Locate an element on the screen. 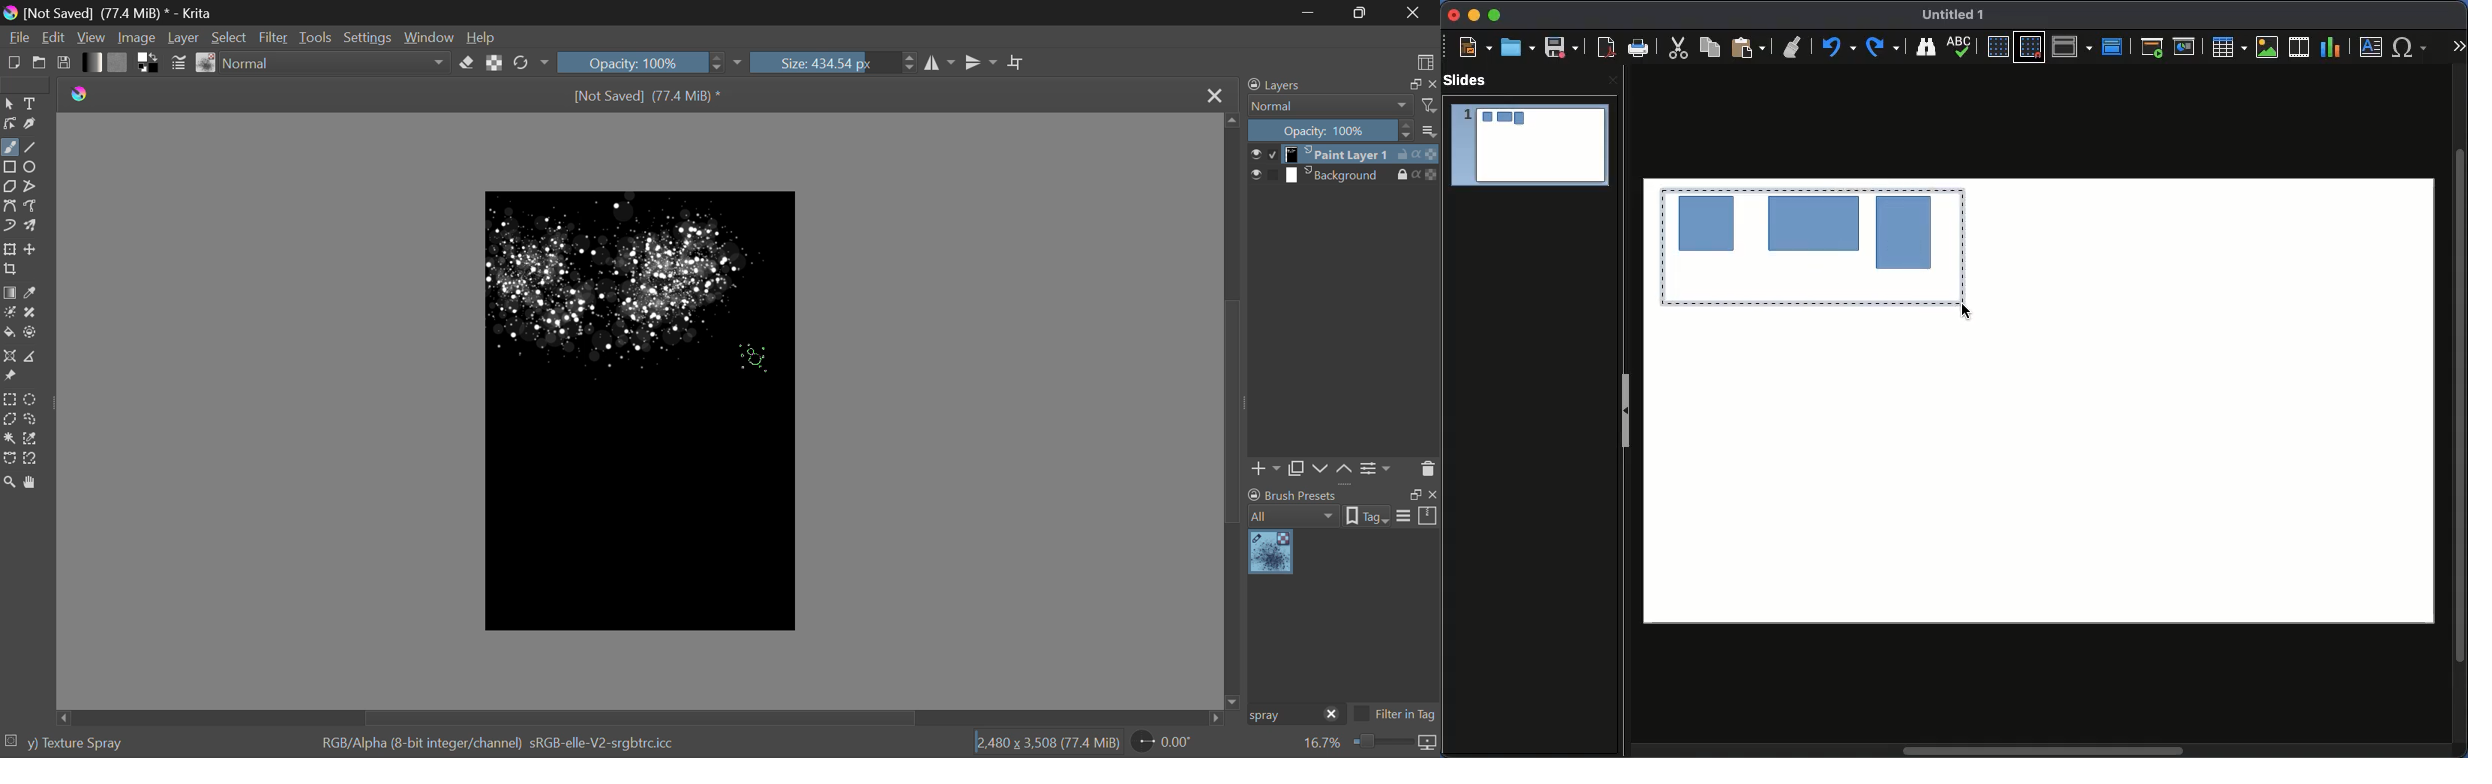  Edit is located at coordinates (54, 37).